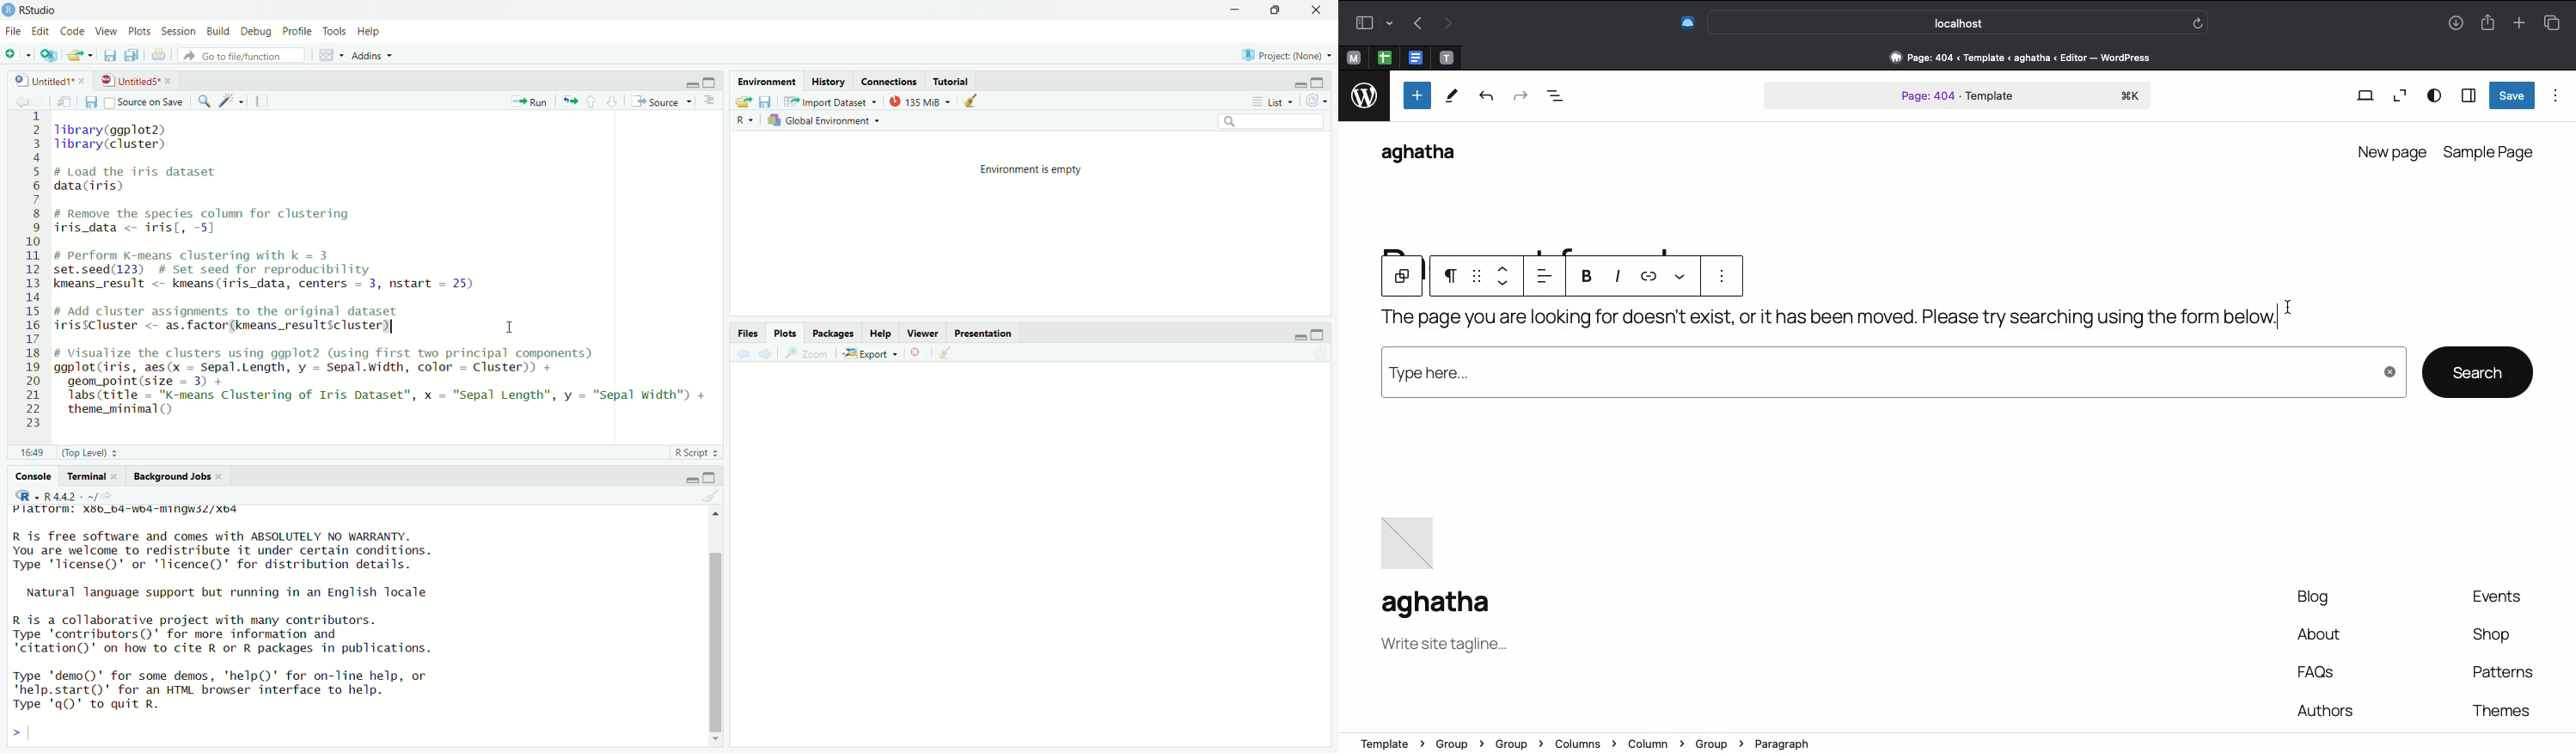  I want to click on refresh, so click(1322, 102).